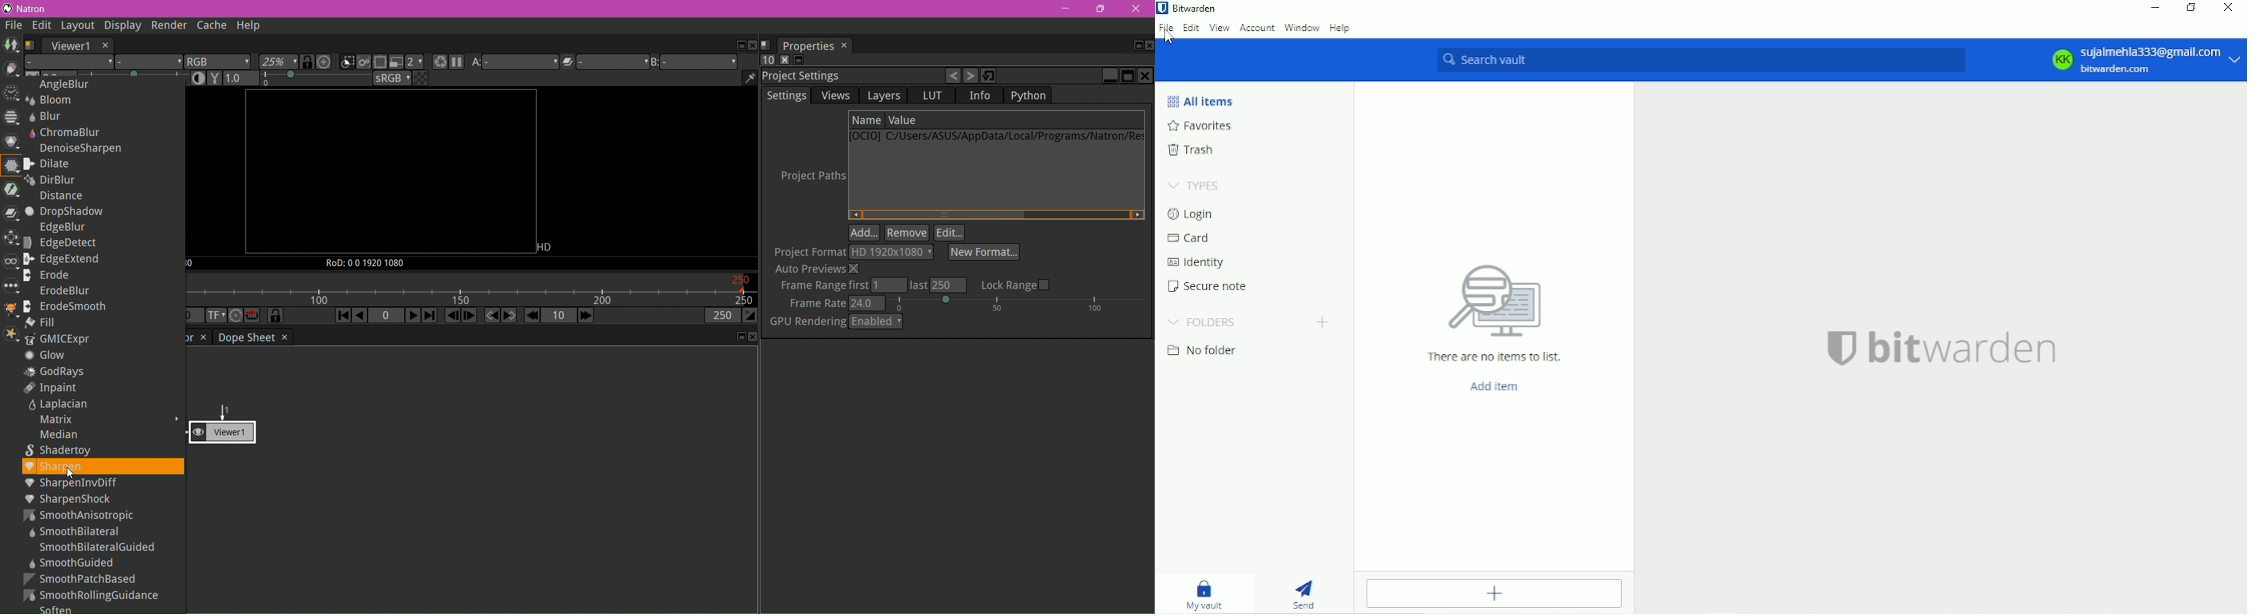 This screenshot has height=616, width=2268. I want to click on Help, so click(1341, 28).